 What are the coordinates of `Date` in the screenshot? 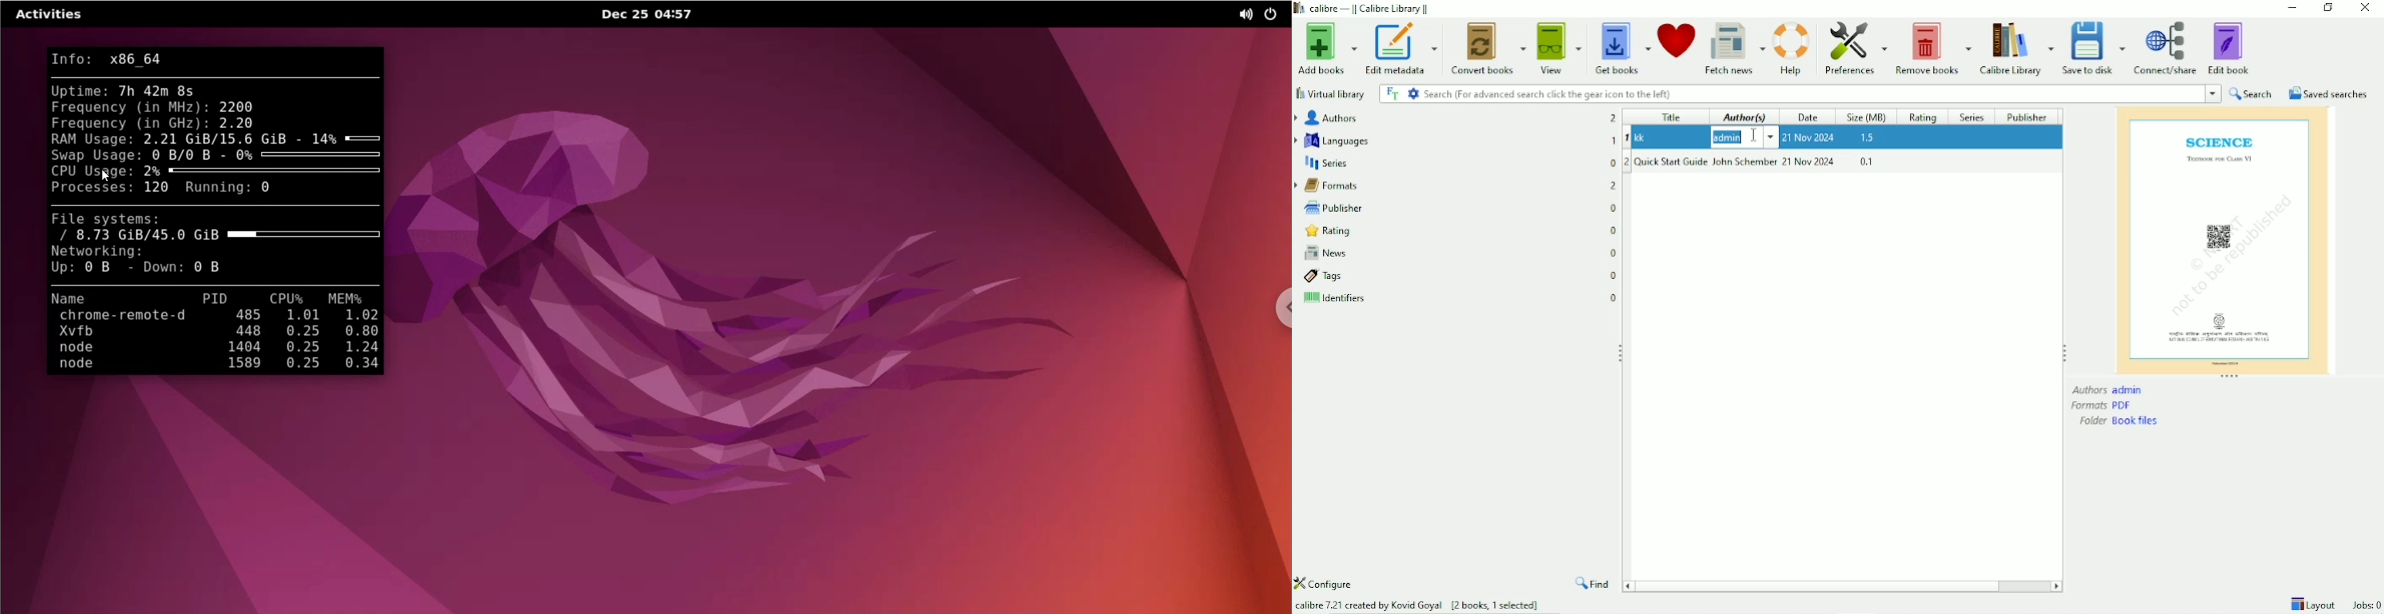 It's located at (1809, 117).